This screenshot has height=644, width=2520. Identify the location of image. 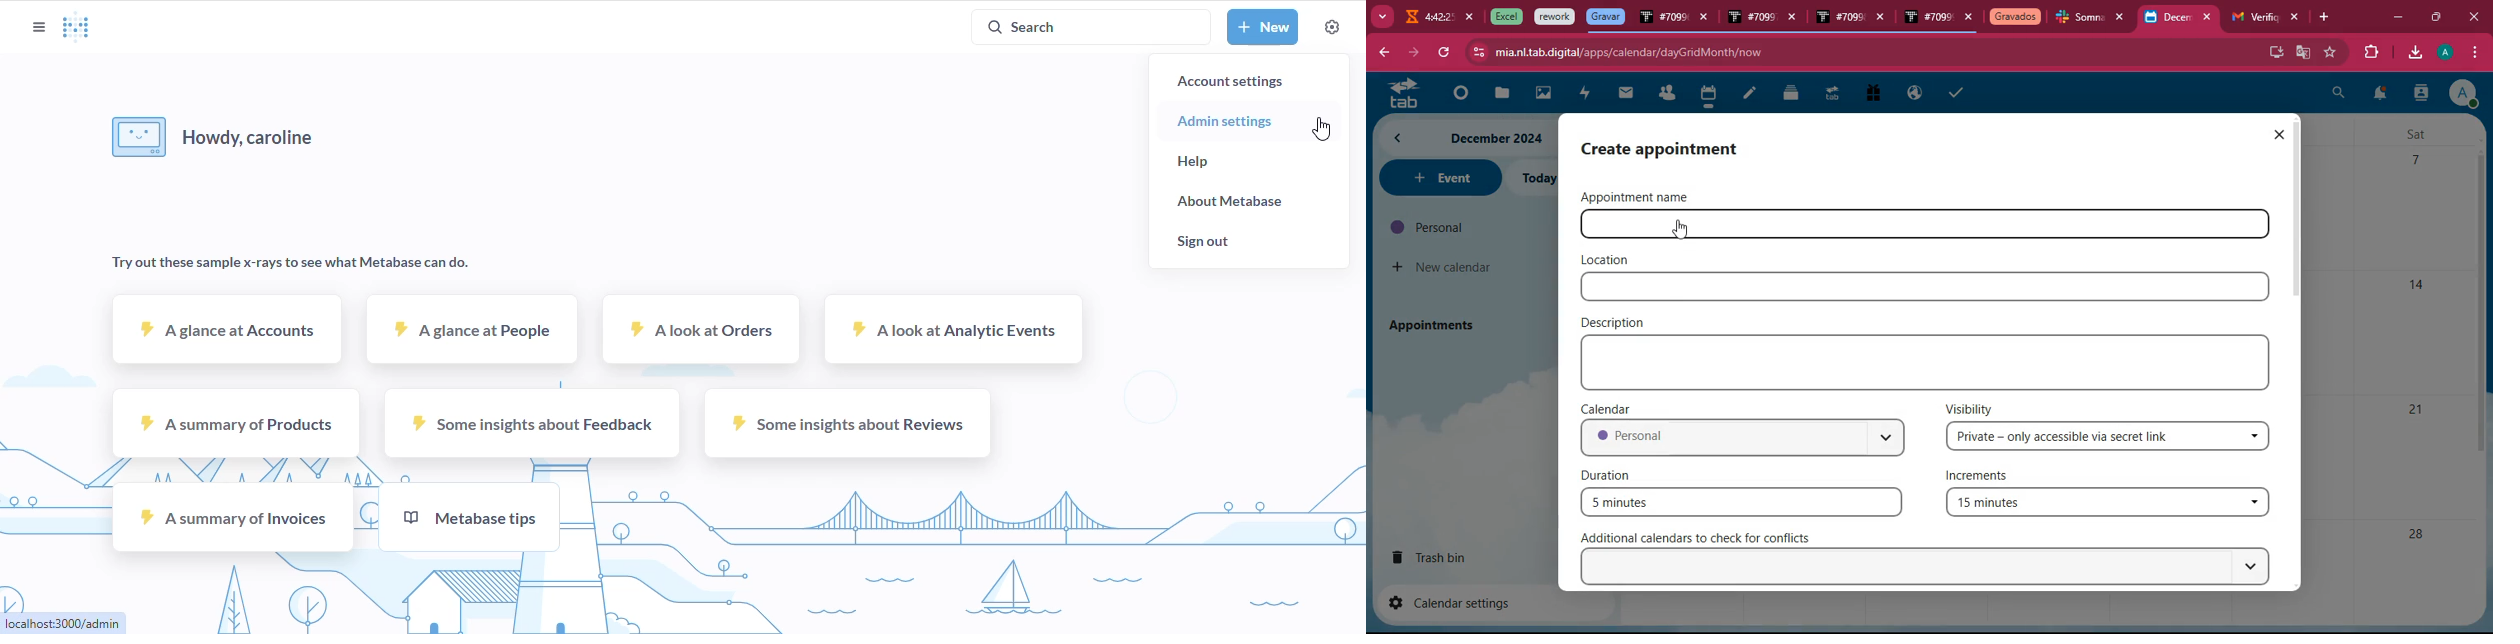
(1544, 95).